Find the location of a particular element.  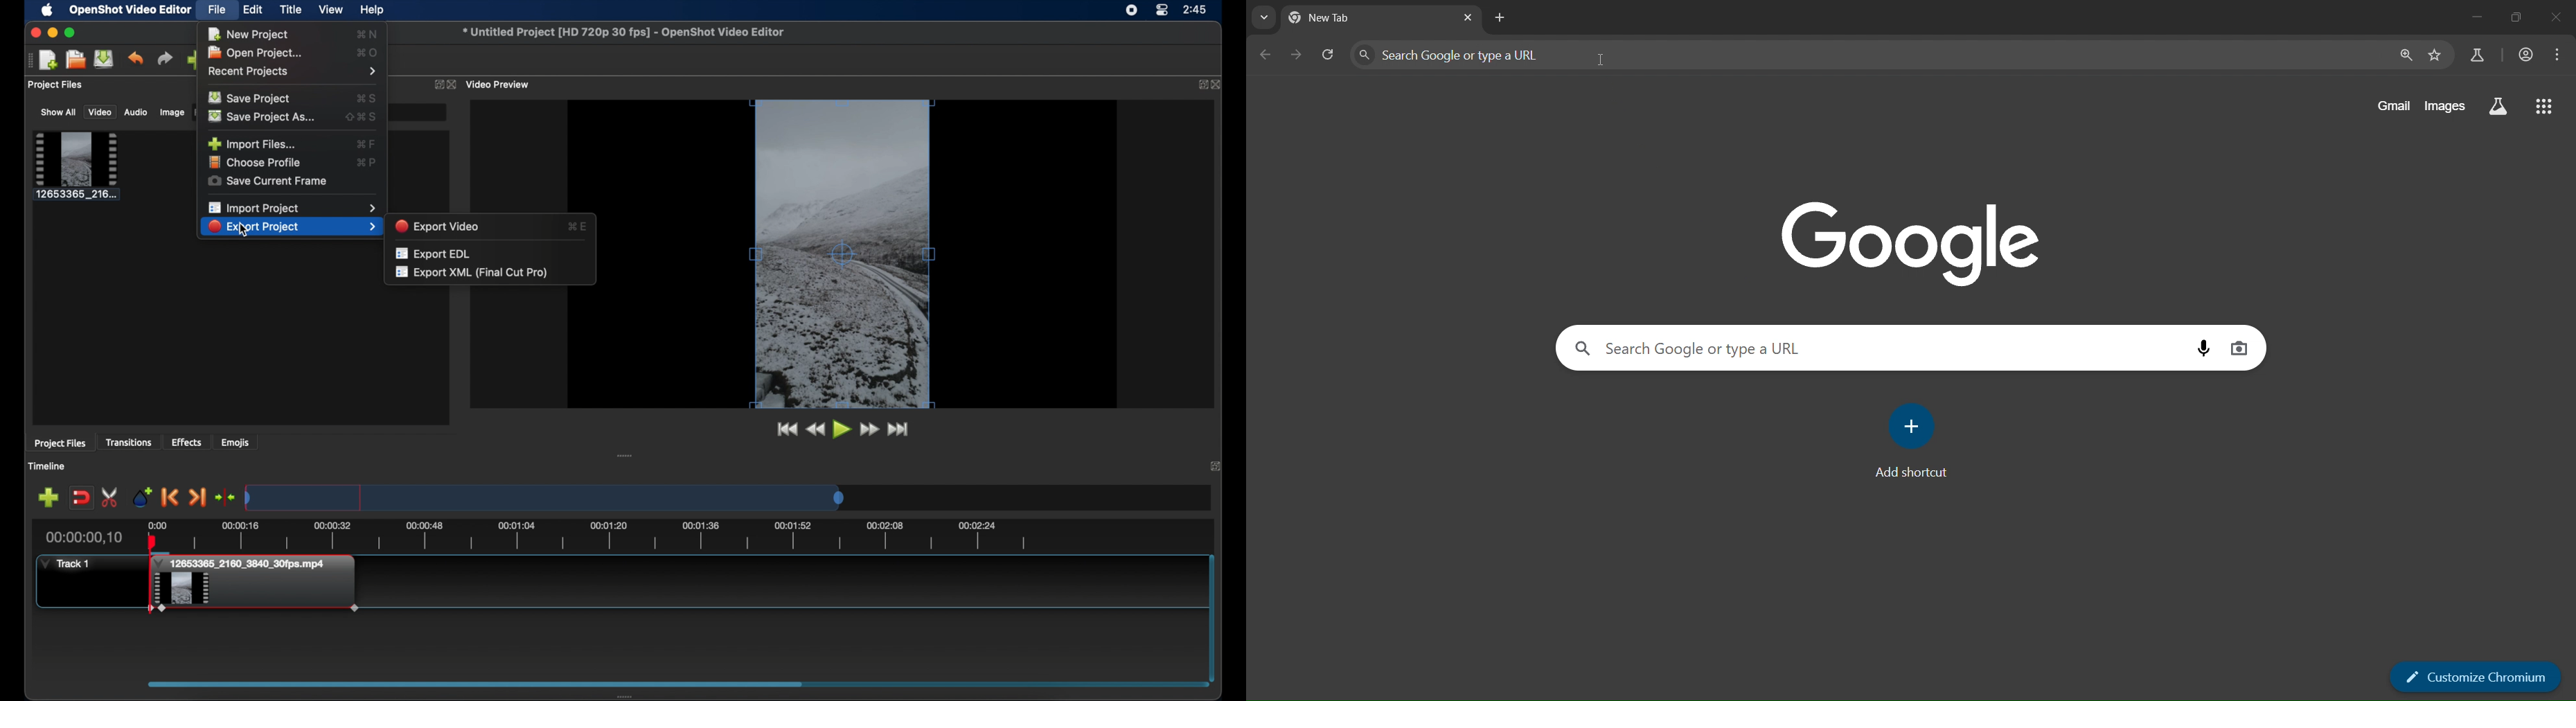

save project is located at coordinates (252, 98).